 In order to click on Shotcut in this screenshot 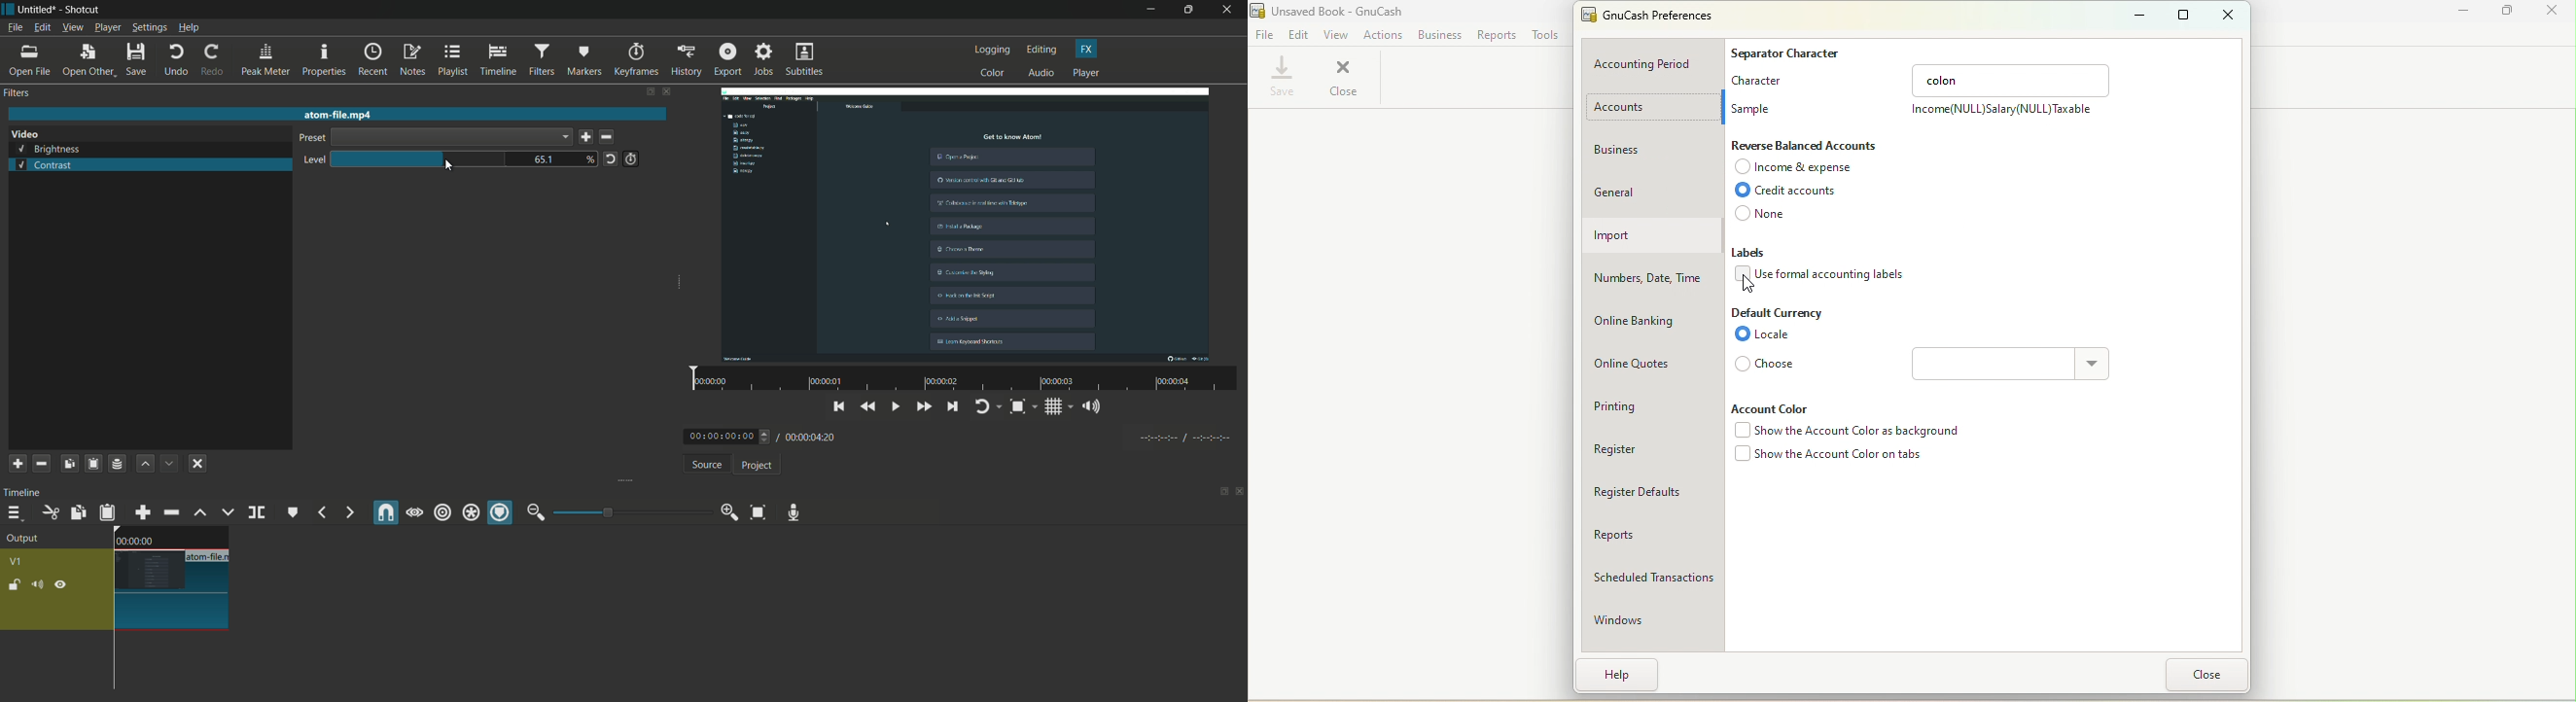, I will do `click(83, 10)`.